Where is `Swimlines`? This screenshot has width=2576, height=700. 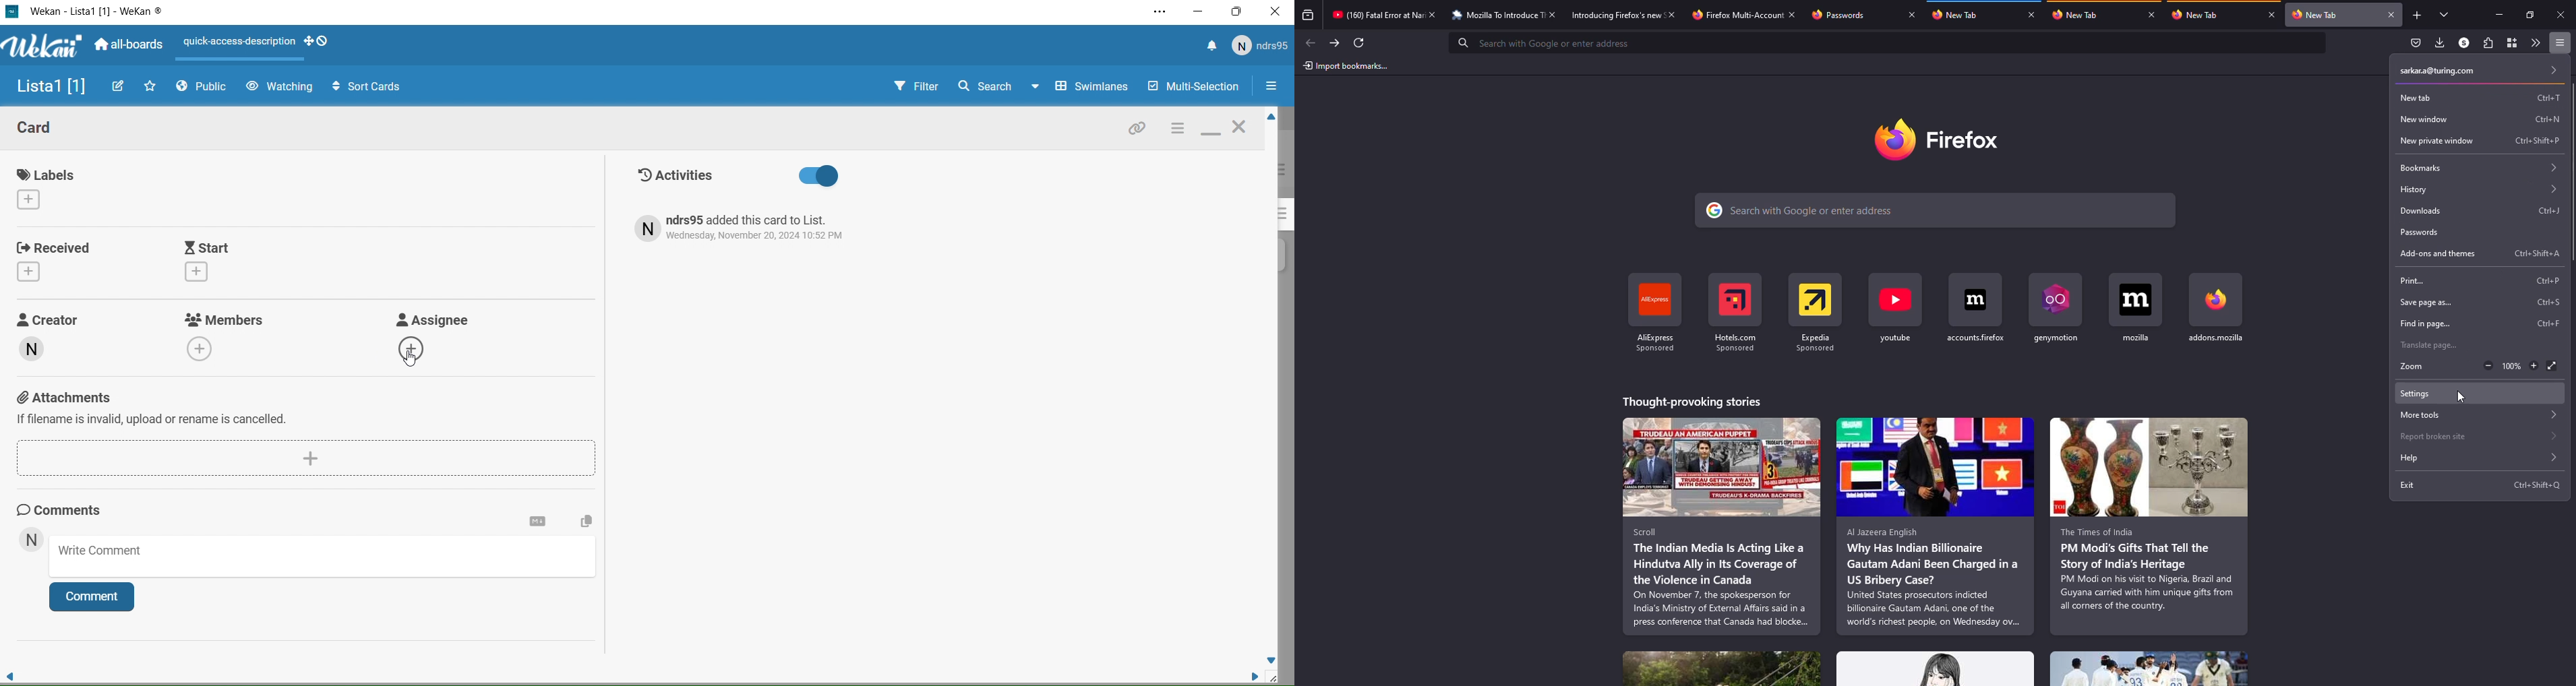
Swimlines is located at coordinates (1083, 87).